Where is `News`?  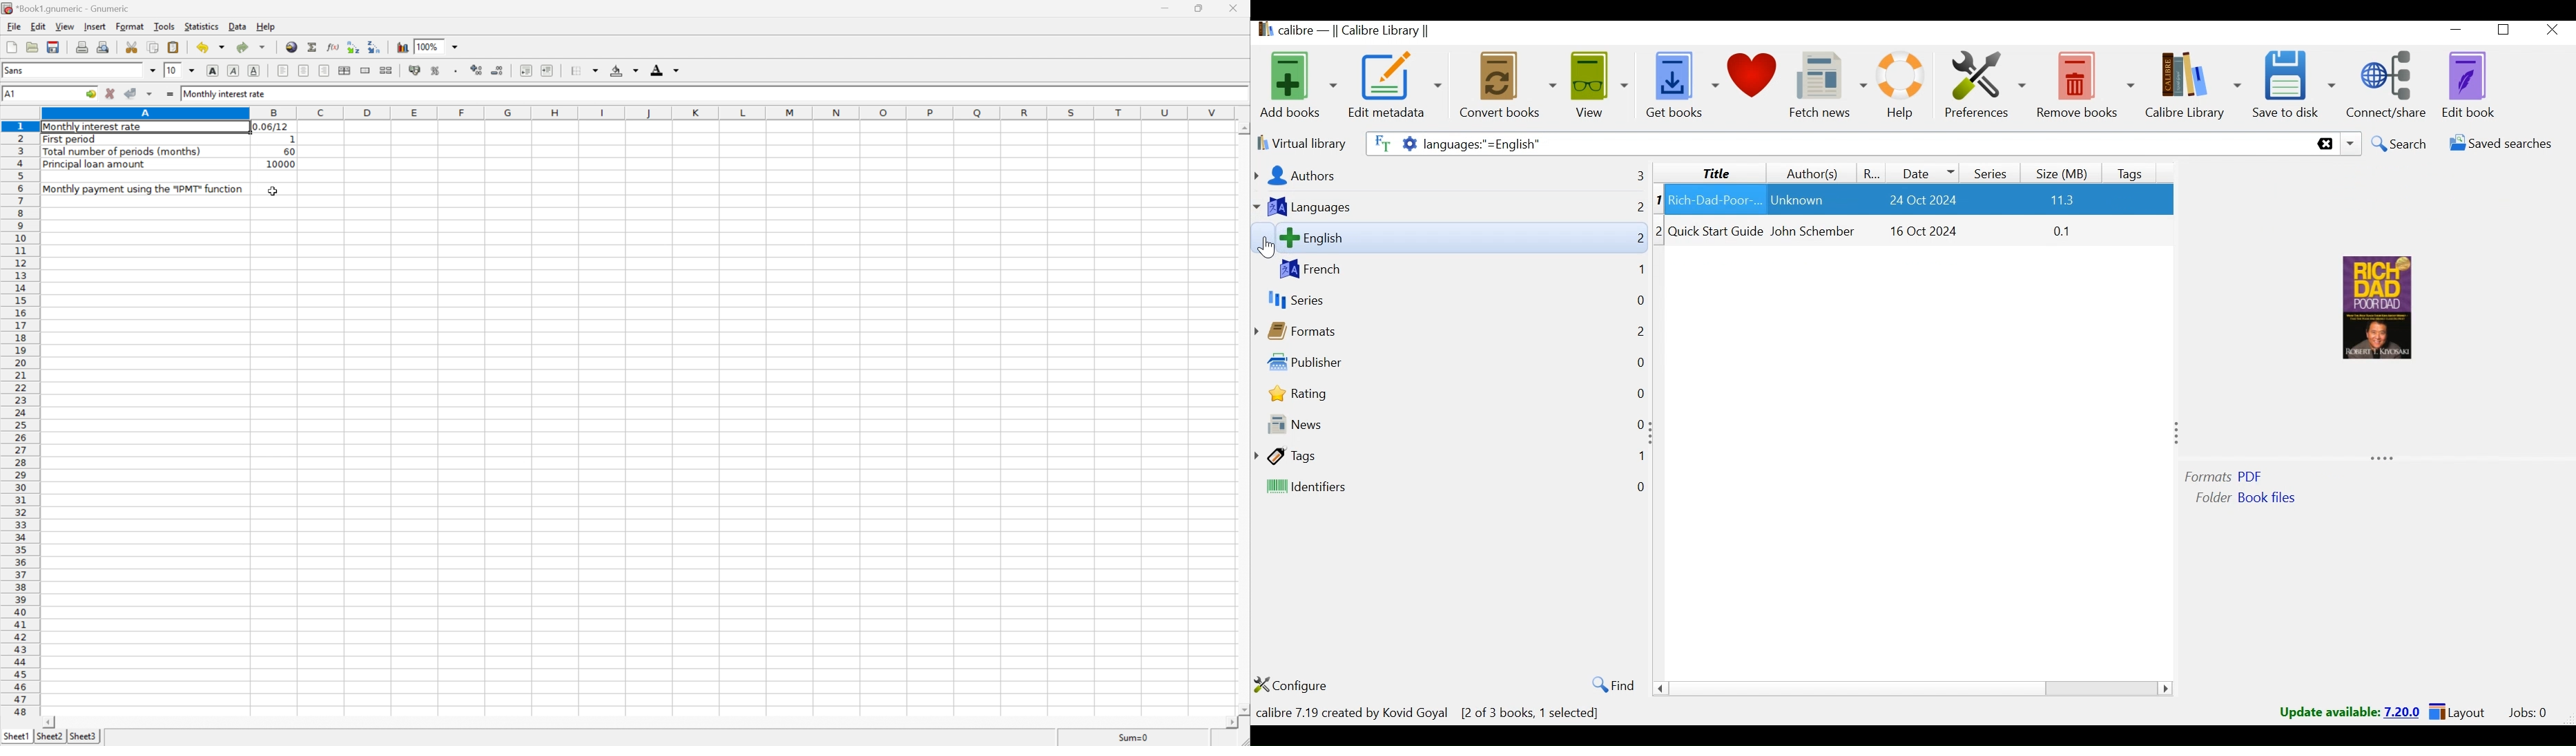 News is located at coordinates (1366, 427).